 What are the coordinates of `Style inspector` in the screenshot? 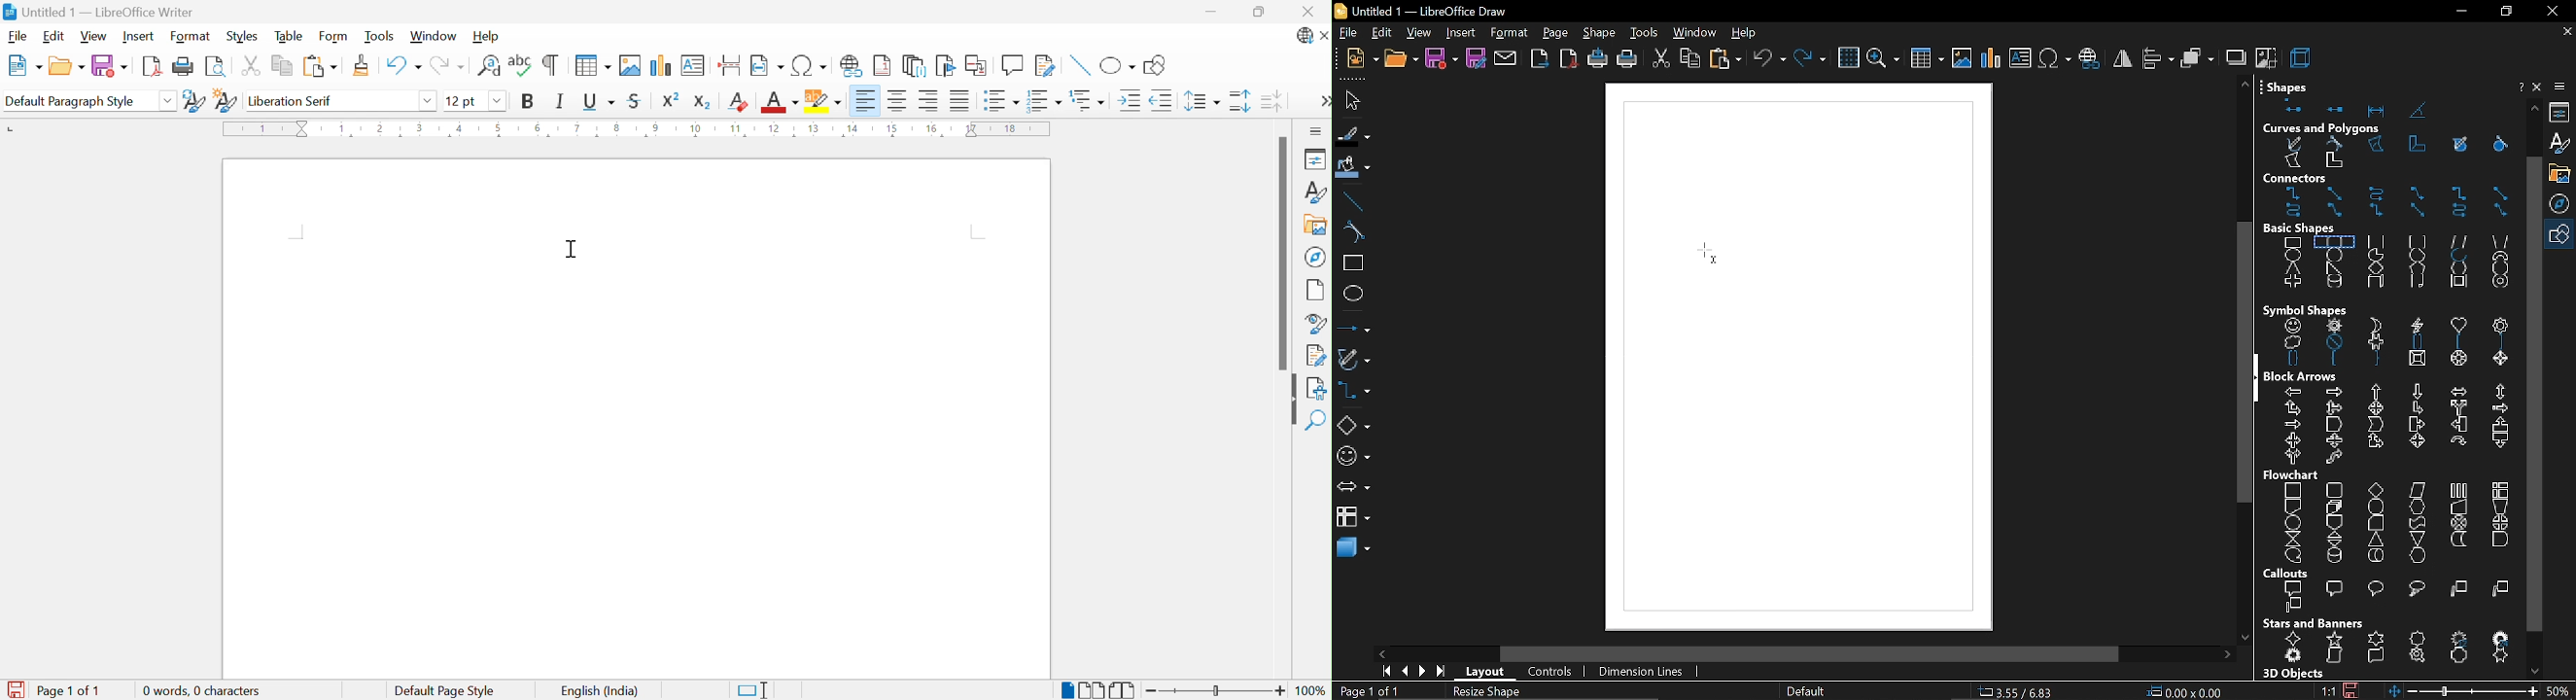 It's located at (1314, 322).